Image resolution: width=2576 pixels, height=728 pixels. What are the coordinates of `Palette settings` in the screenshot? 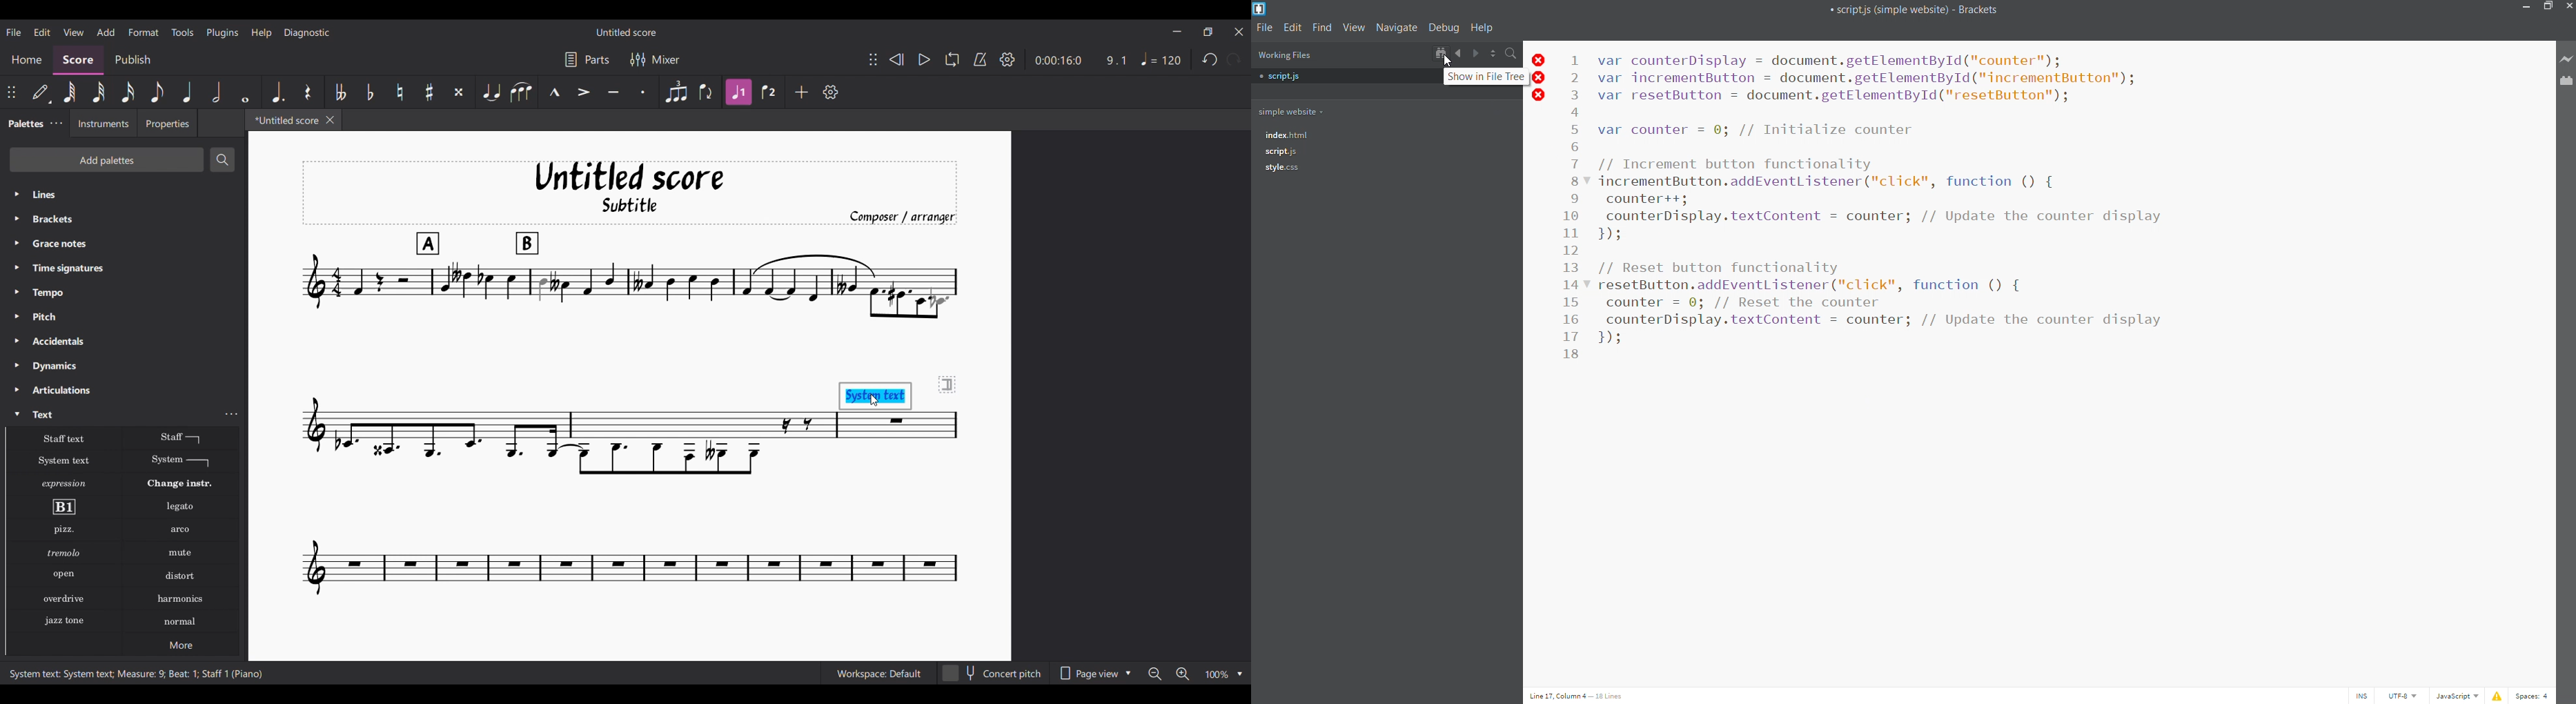 It's located at (57, 123).